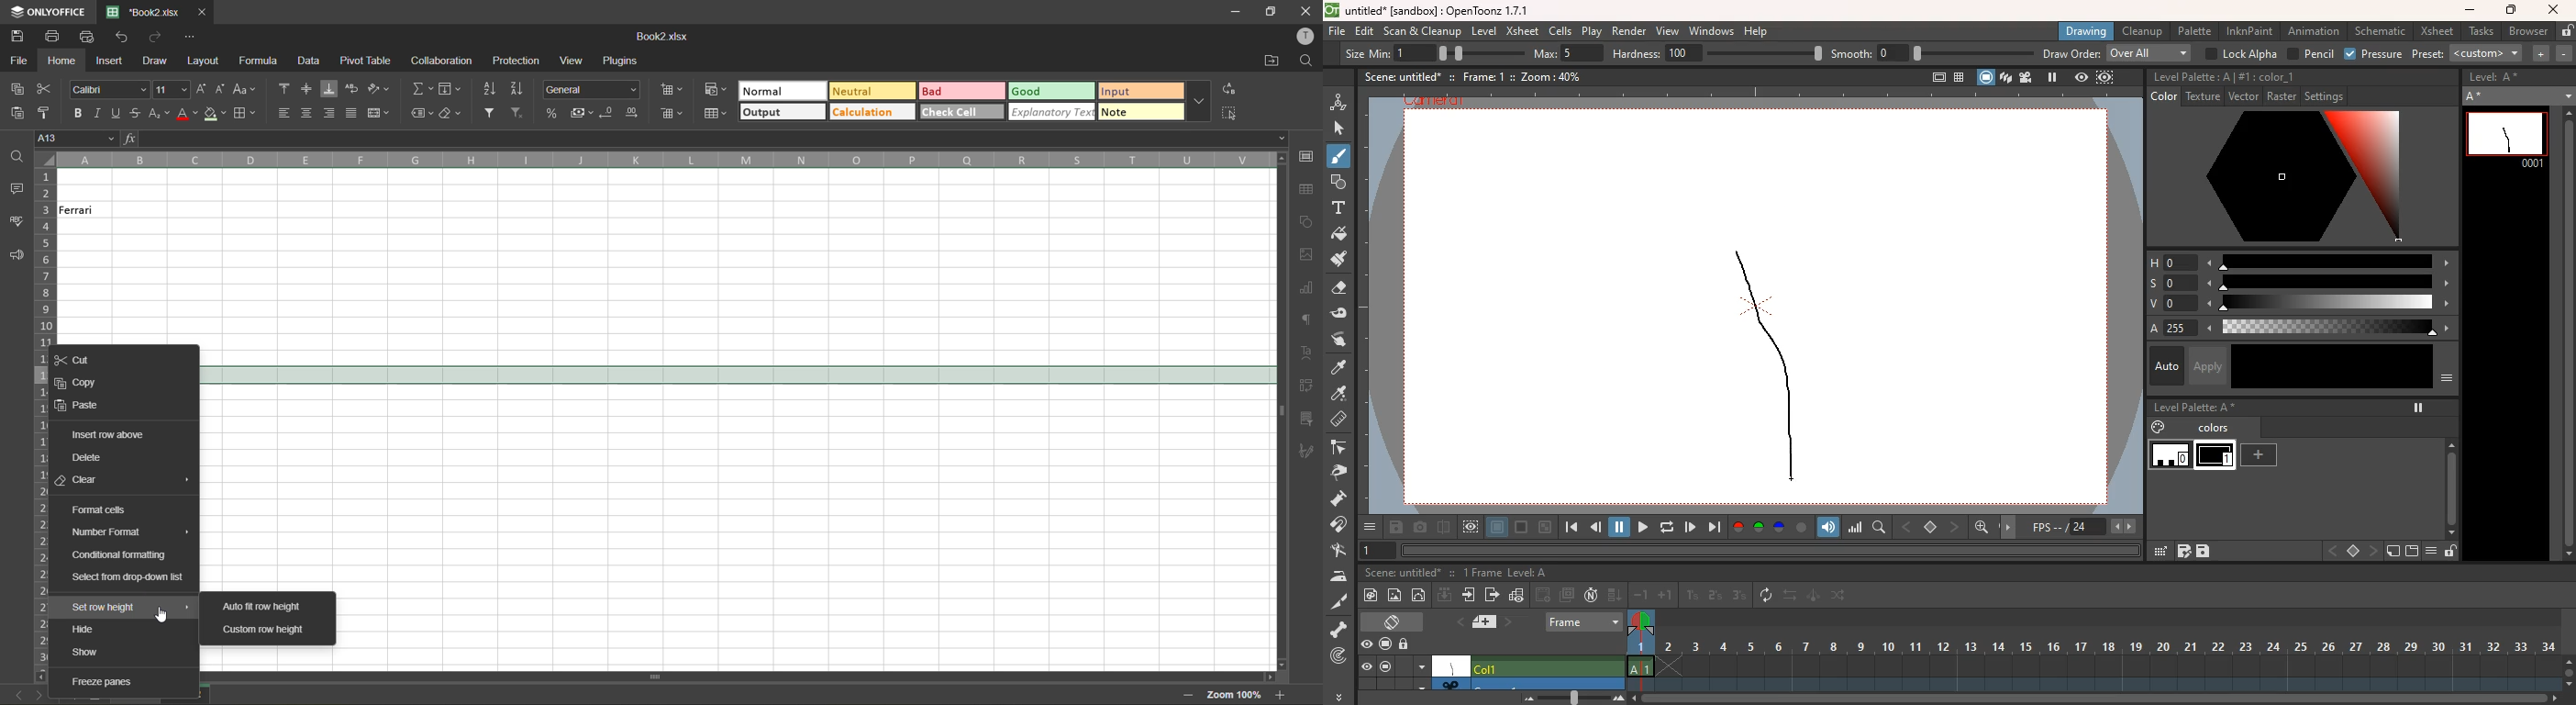 Image resolution: width=2576 pixels, height=728 pixels. I want to click on text, so click(1338, 209).